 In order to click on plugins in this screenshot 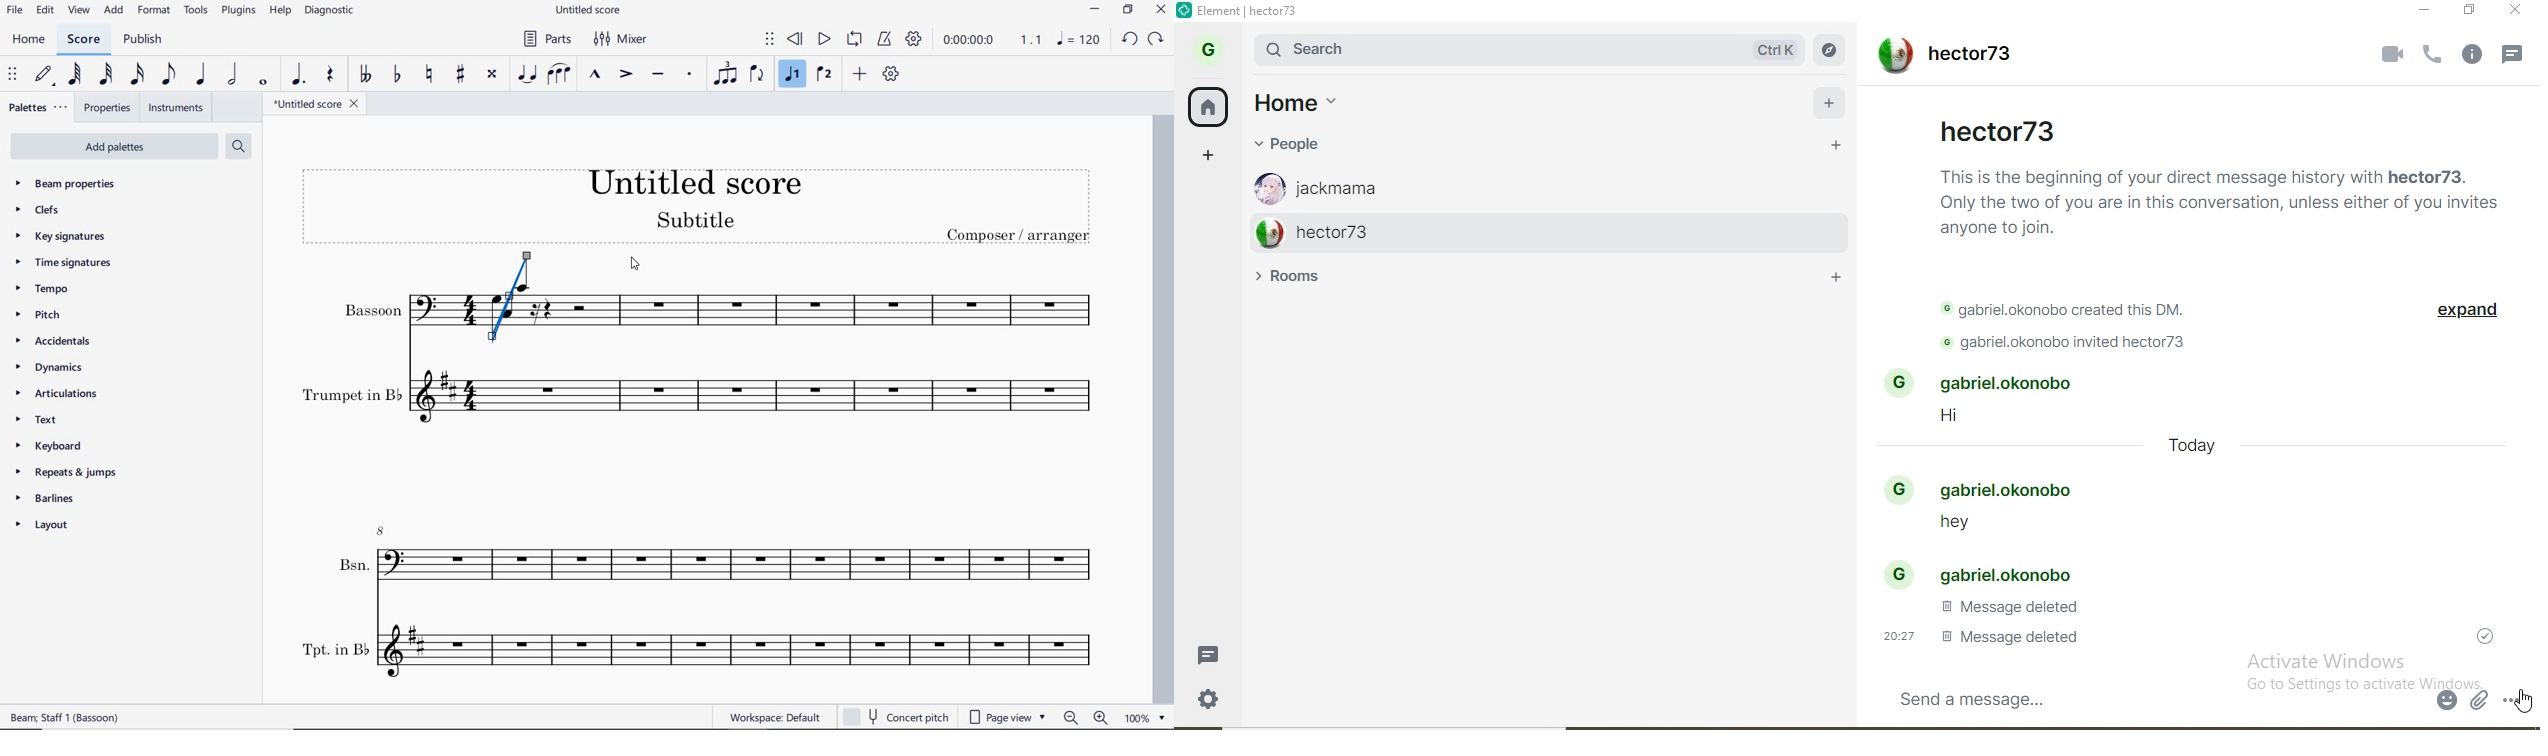, I will do `click(241, 10)`.